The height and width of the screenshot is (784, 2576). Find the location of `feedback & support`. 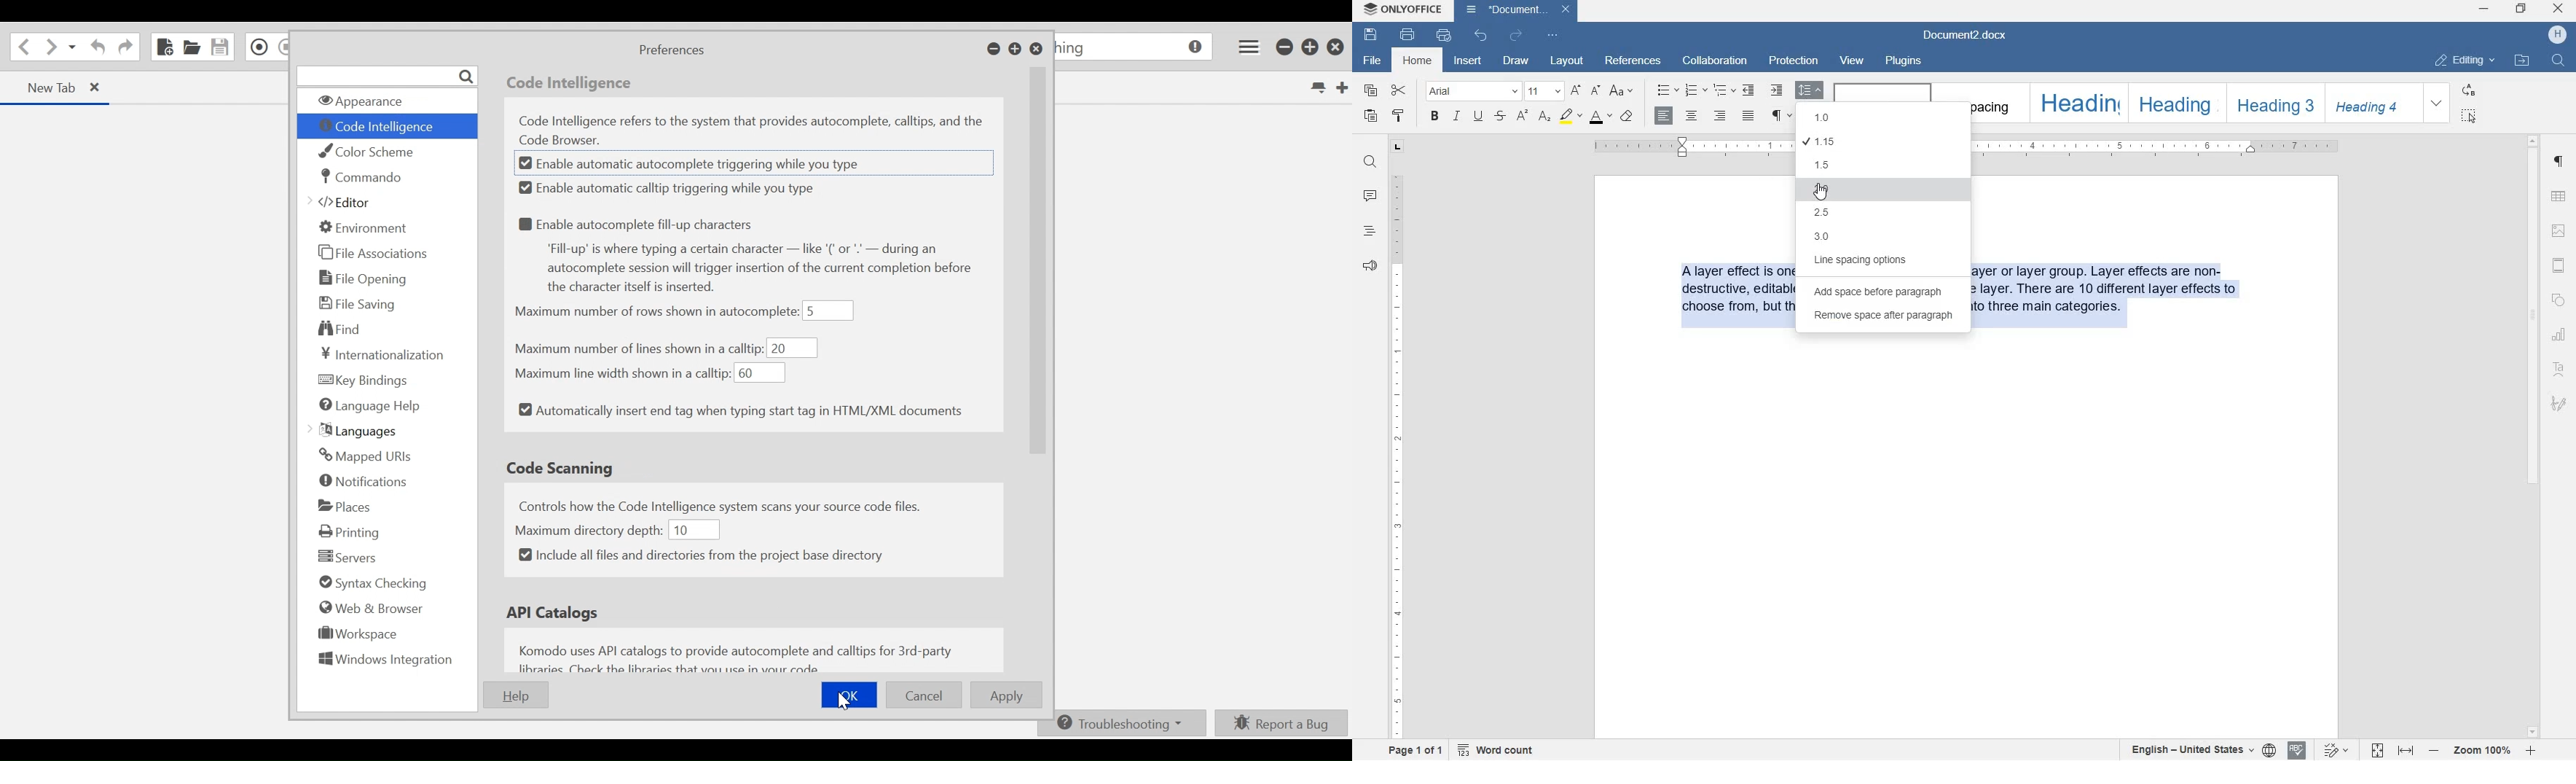

feedback & support is located at coordinates (1369, 266).